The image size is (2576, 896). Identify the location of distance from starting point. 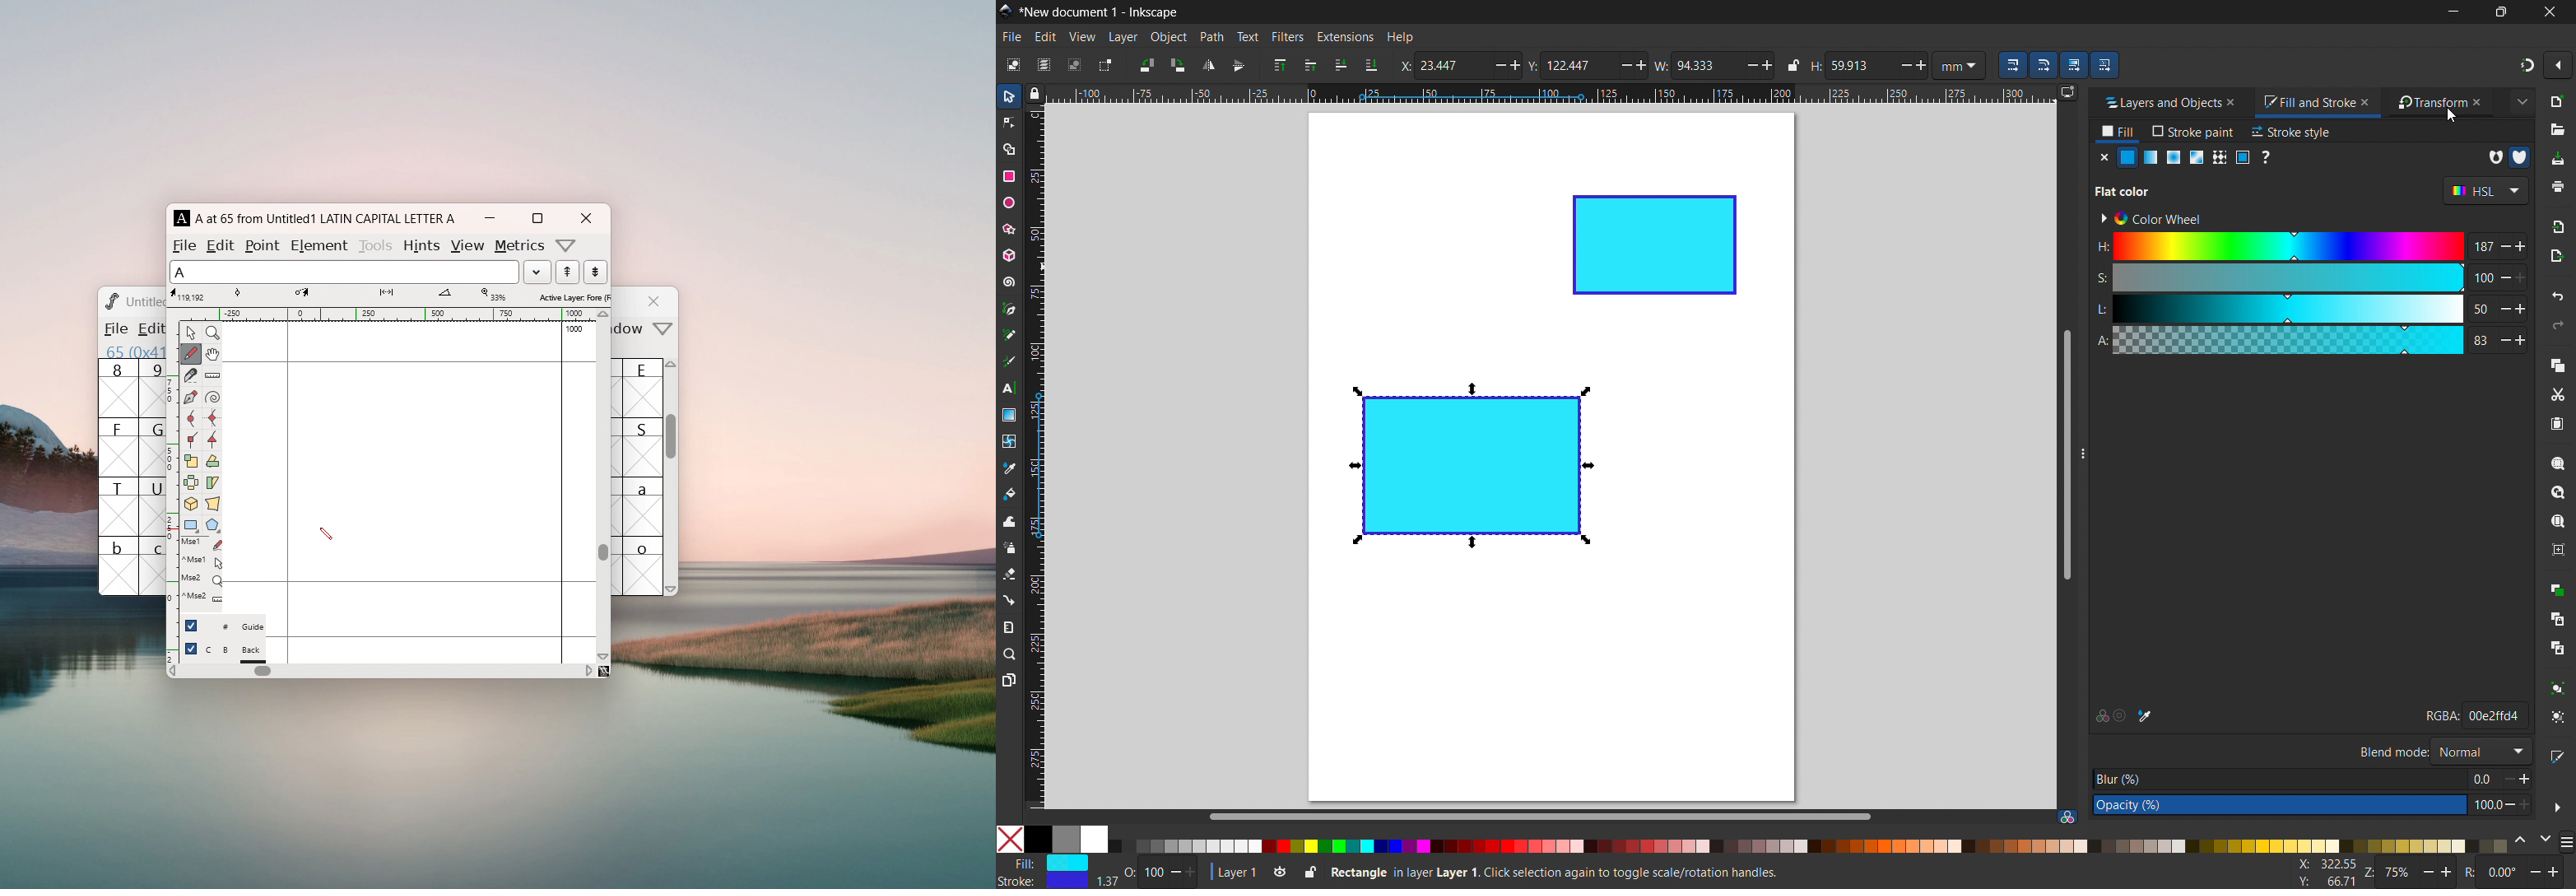
(387, 296).